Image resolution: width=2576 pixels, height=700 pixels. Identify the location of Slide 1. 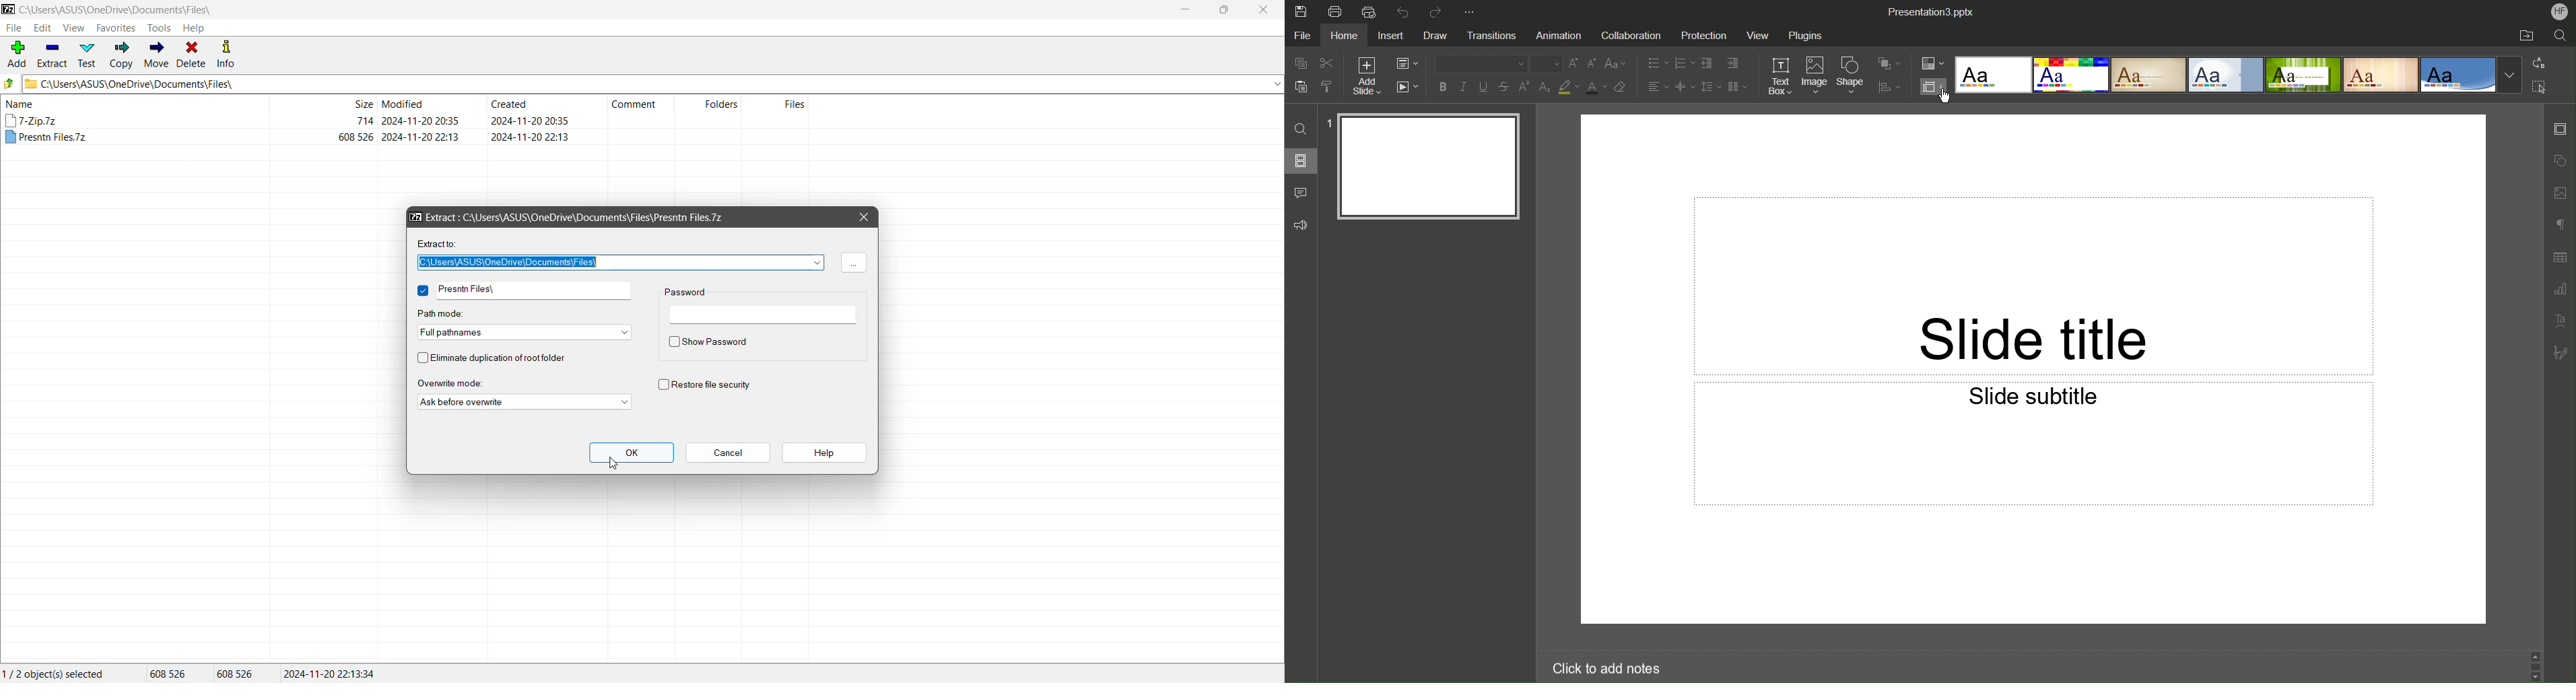
(1425, 168).